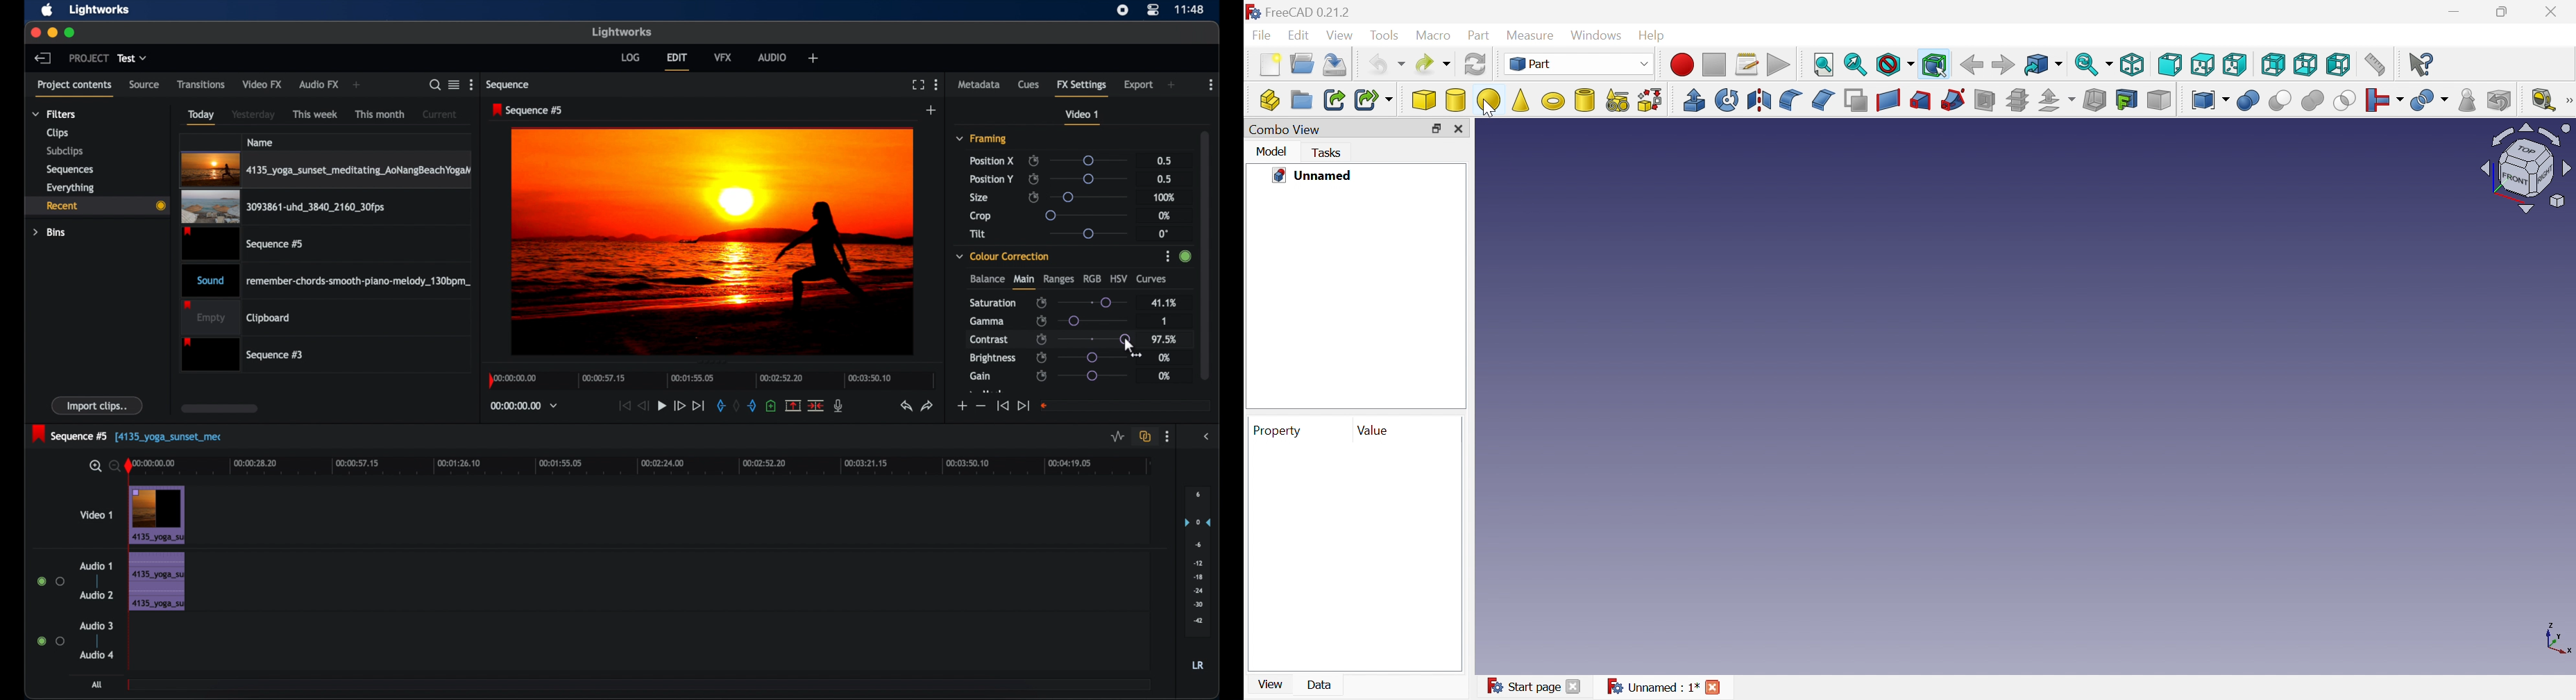 Image resolution: width=2576 pixels, height=700 pixels. What do you see at coordinates (1337, 65) in the screenshot?
I see `Save` at bounding box center [1337, 65].